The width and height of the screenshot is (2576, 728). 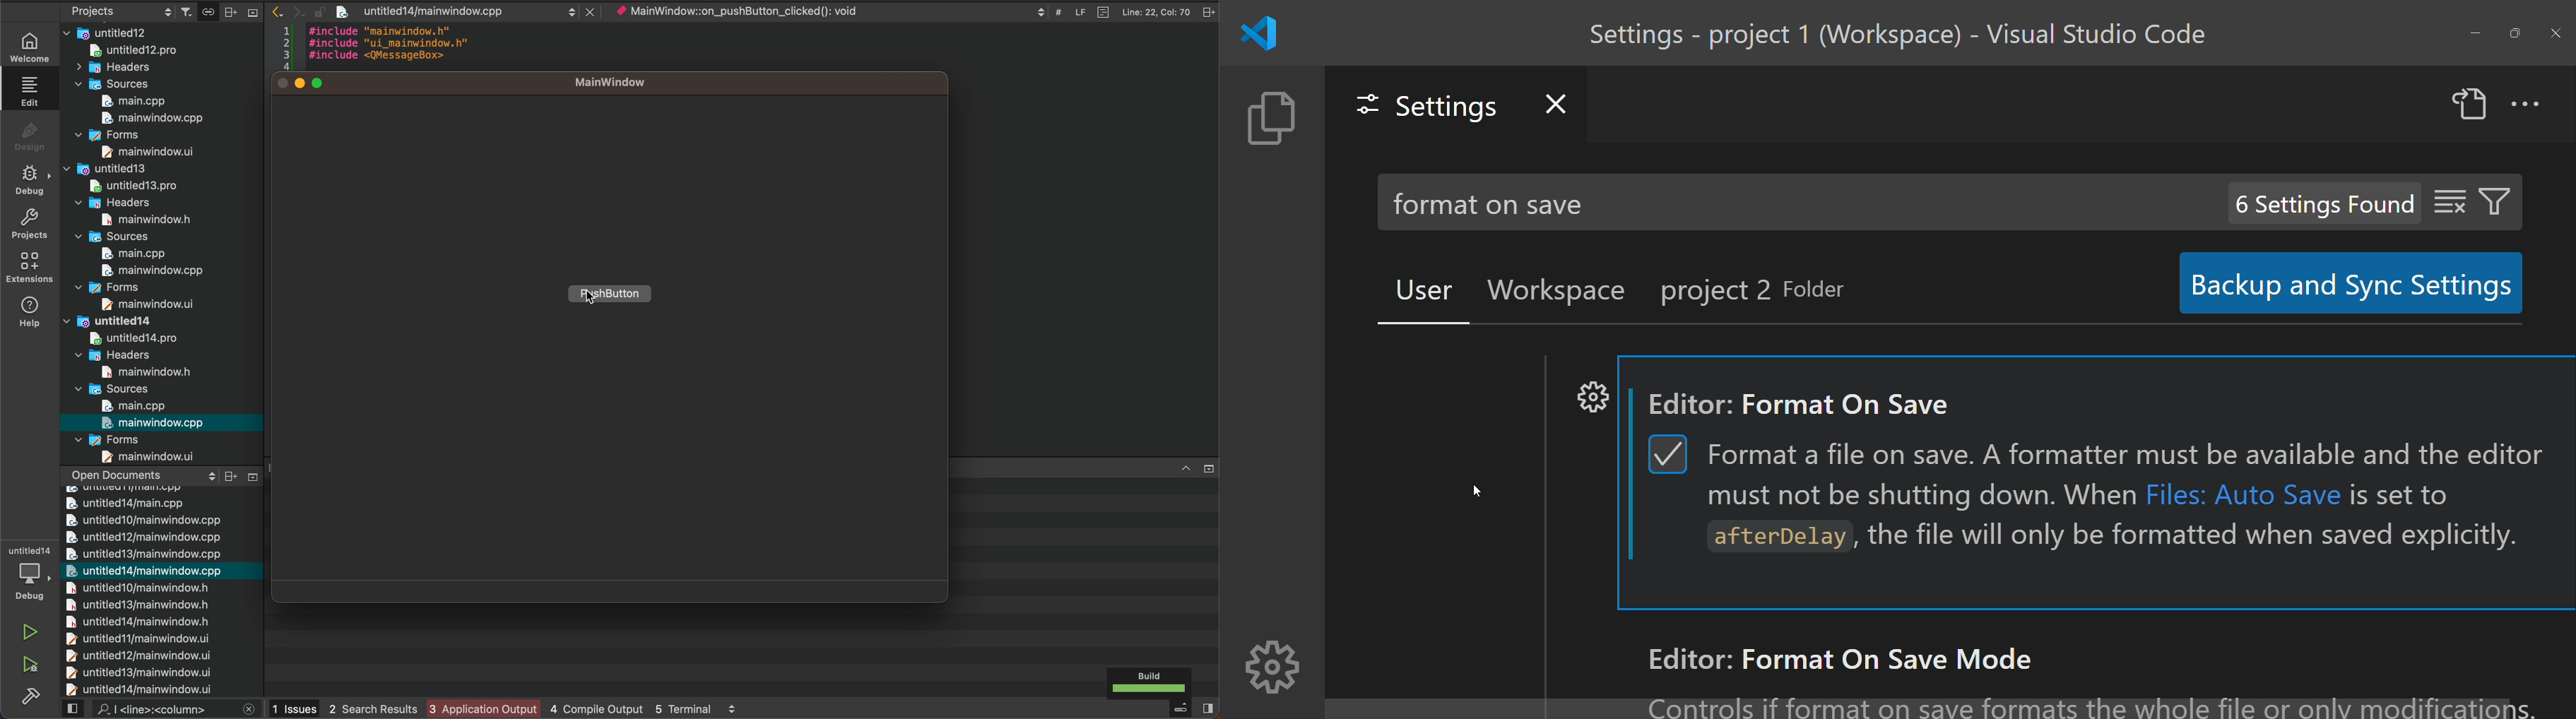 I want to click on , so click(x=31, y=695).